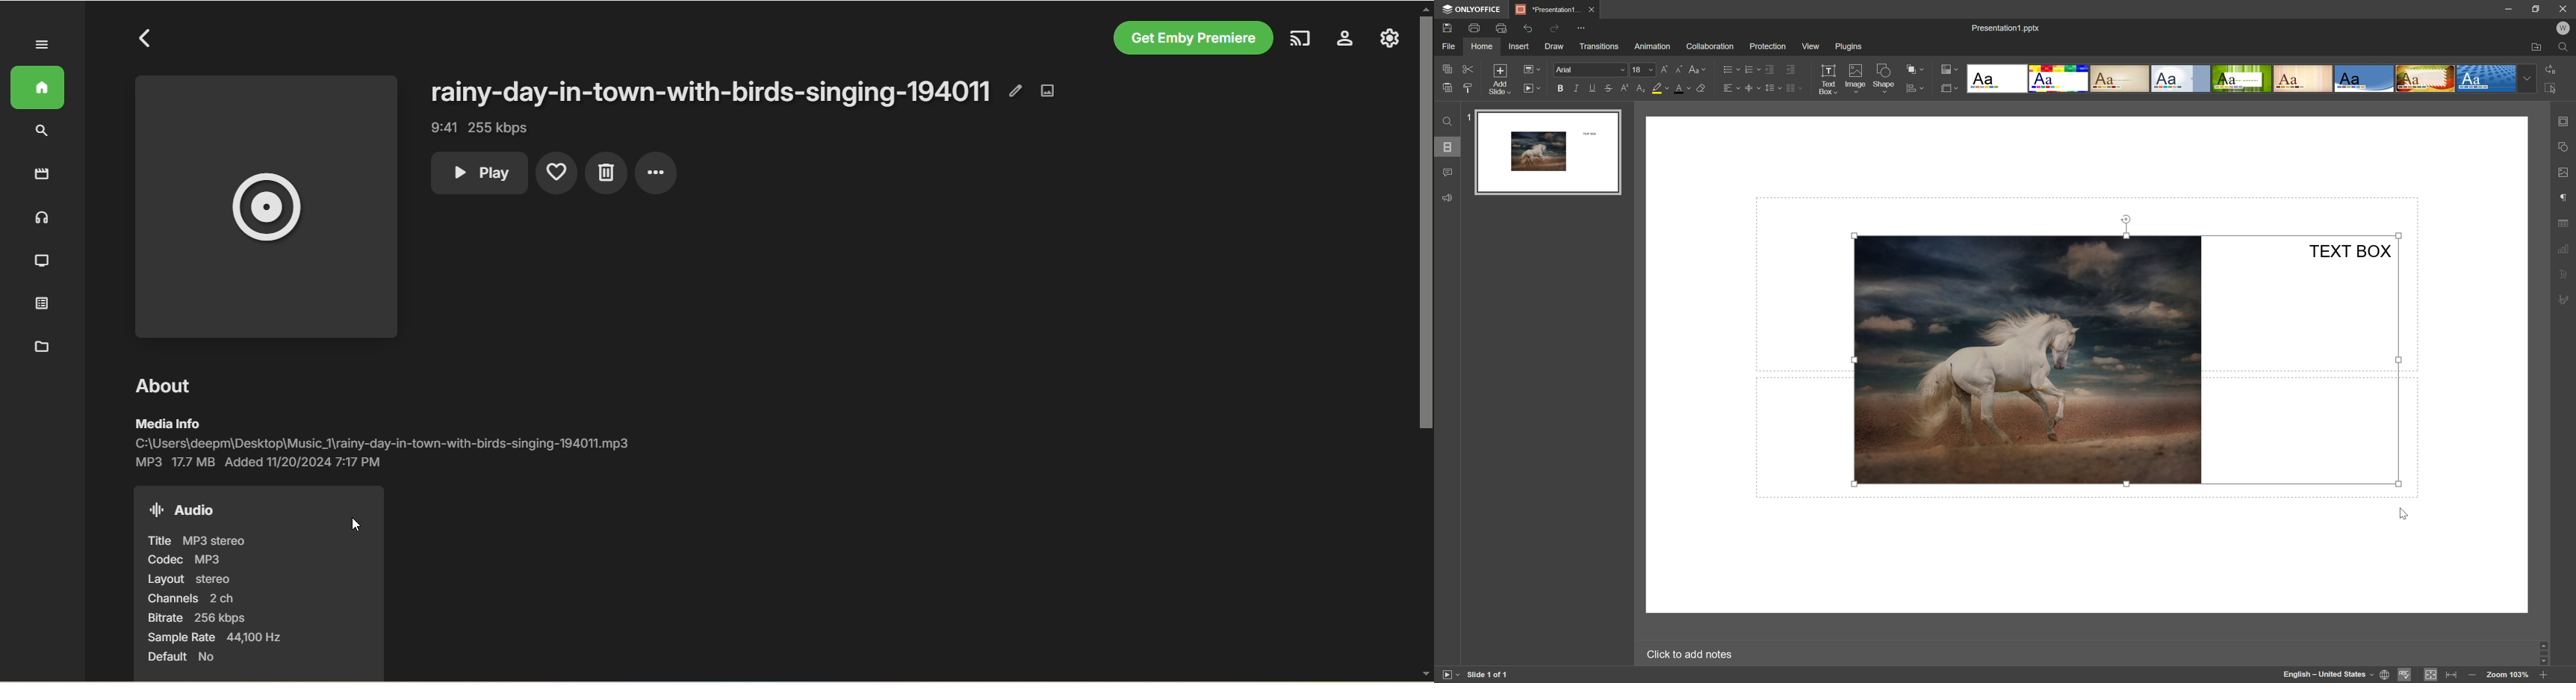  I want to click on onlyoffice, so click(1473, 9).